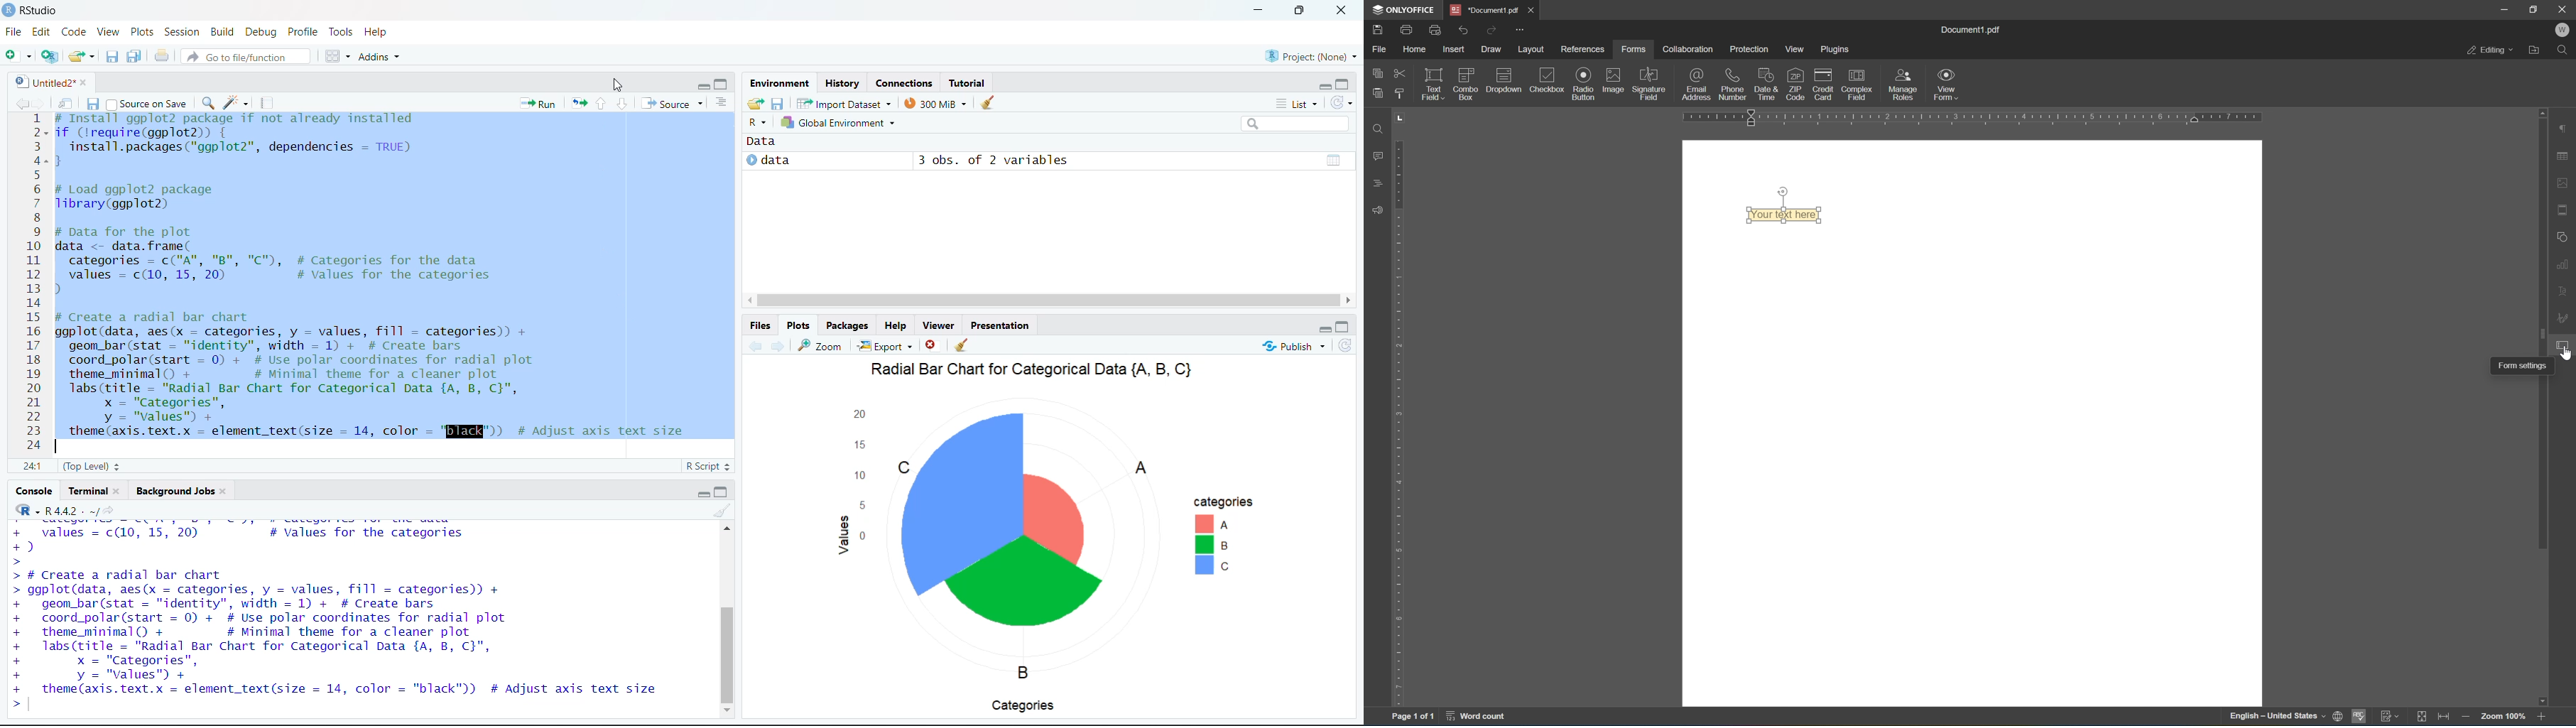  Describe the element at coordinates (1298, 104) in the screenshot. I see `List ` at that location.